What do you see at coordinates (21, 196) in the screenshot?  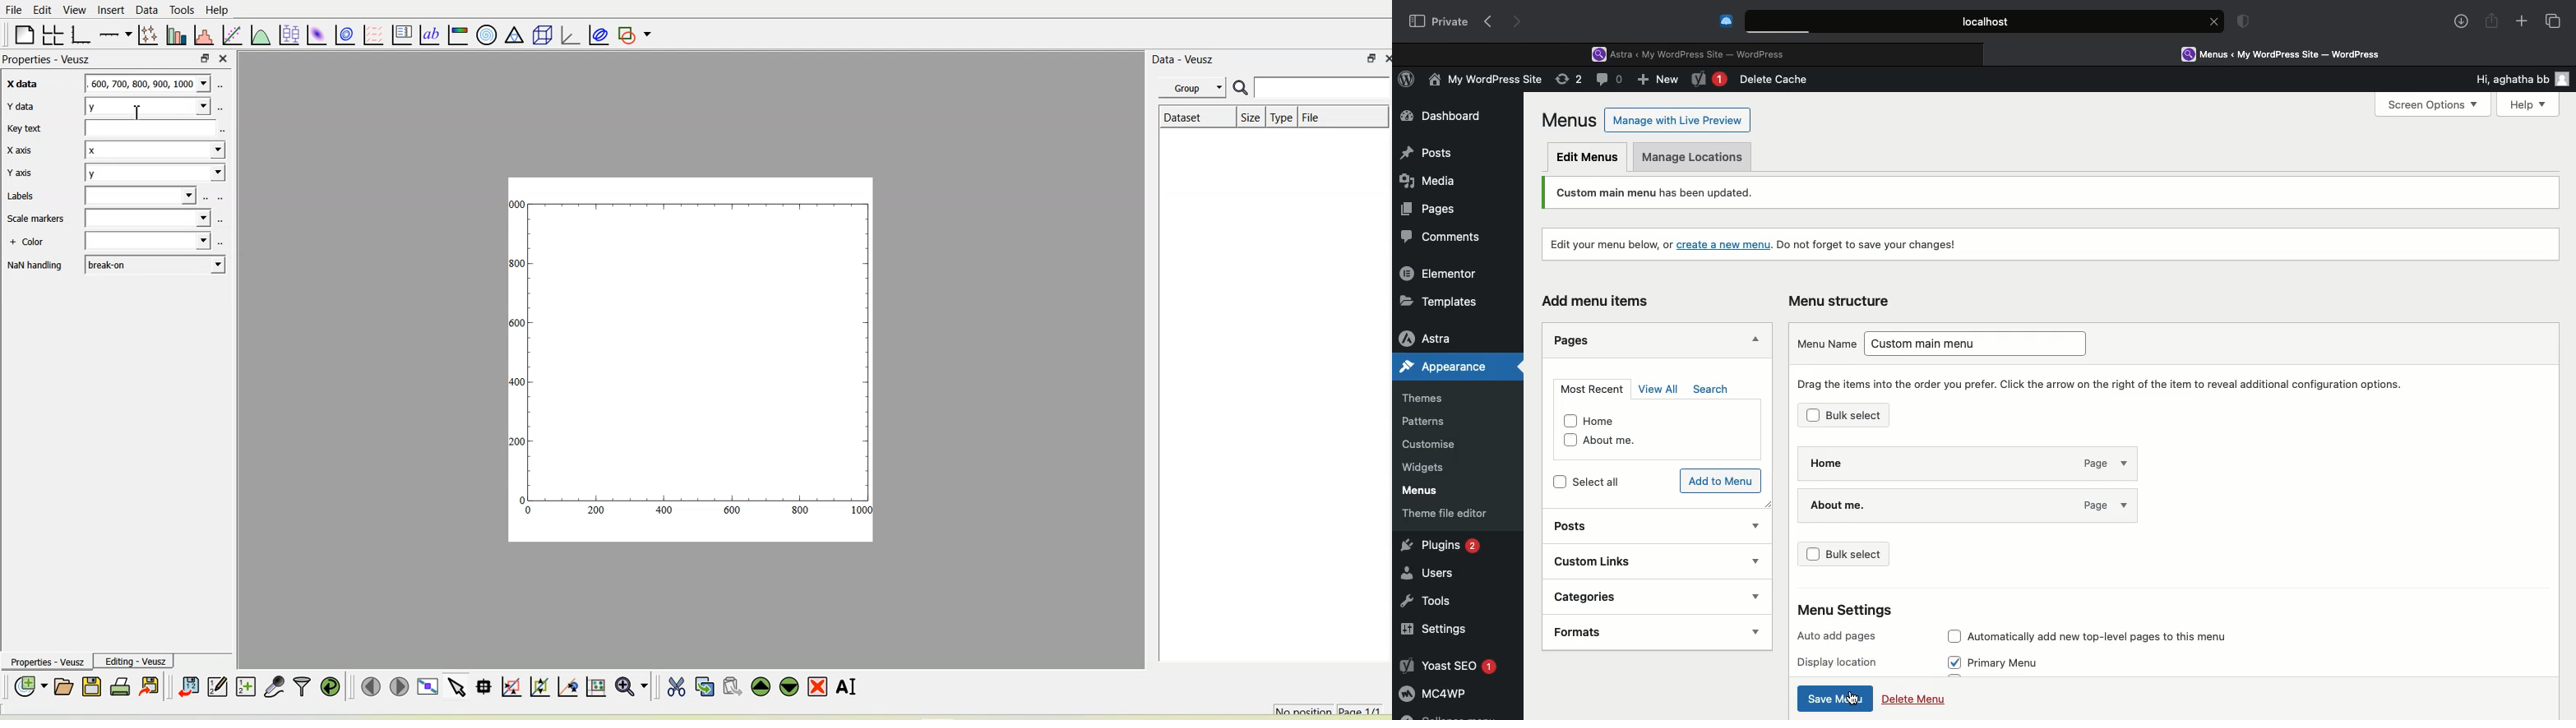 I see `Labels` at bounding box center [21, 196].